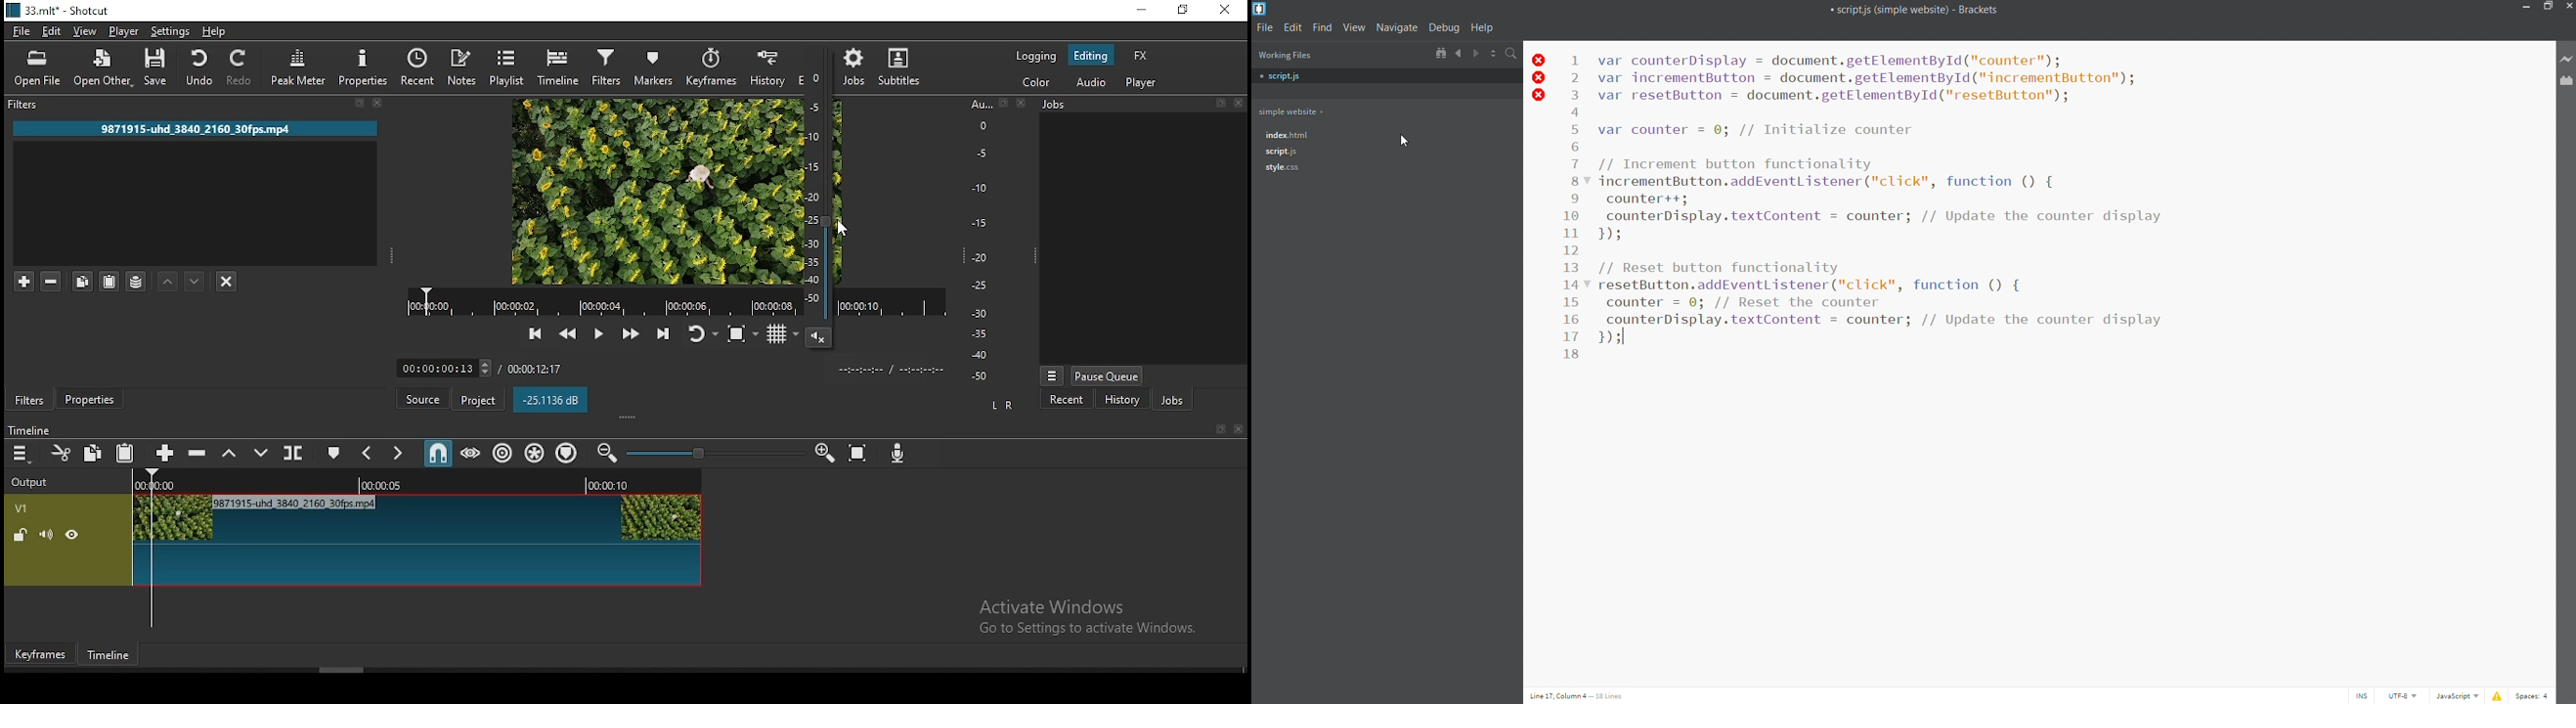 The width and height of the screenshot is (2576, 728). Describe the element at coordinates (1293, 28) in the screenshot. I see `edit` at that location.